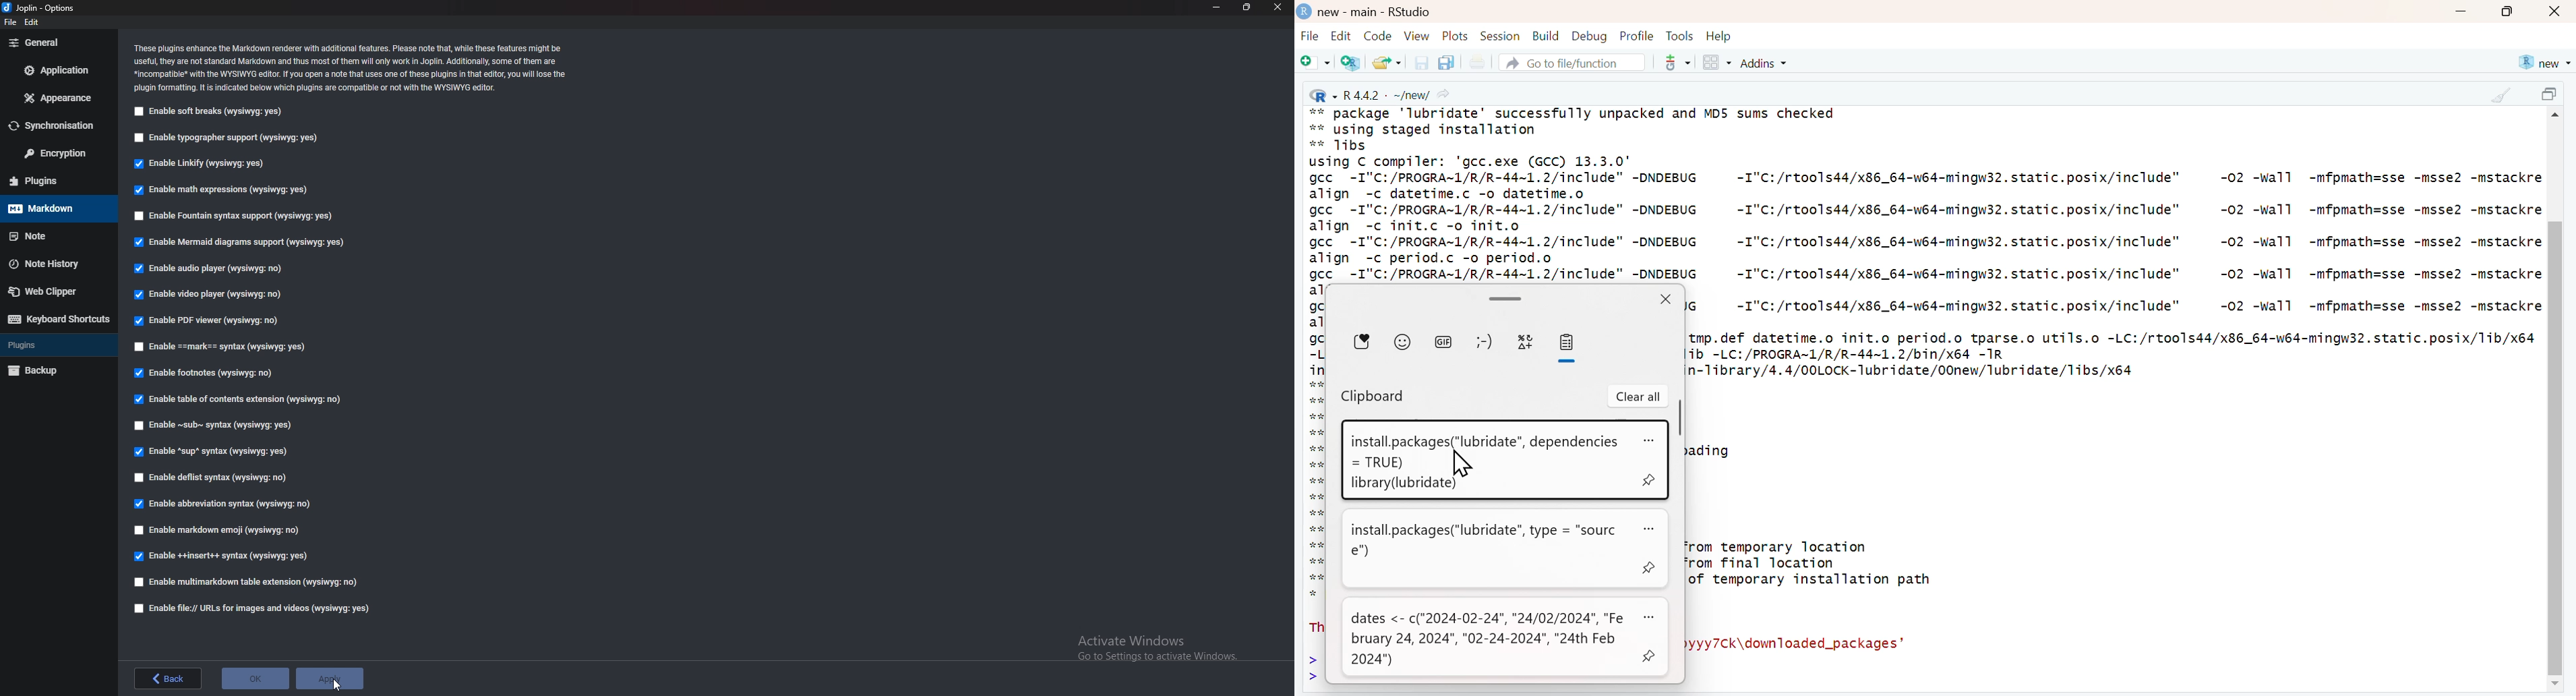  What do you see at coordinates (237, 216) in the screenshot?
I see `Enable fountain syntax support` at bounding box center [237, 216].